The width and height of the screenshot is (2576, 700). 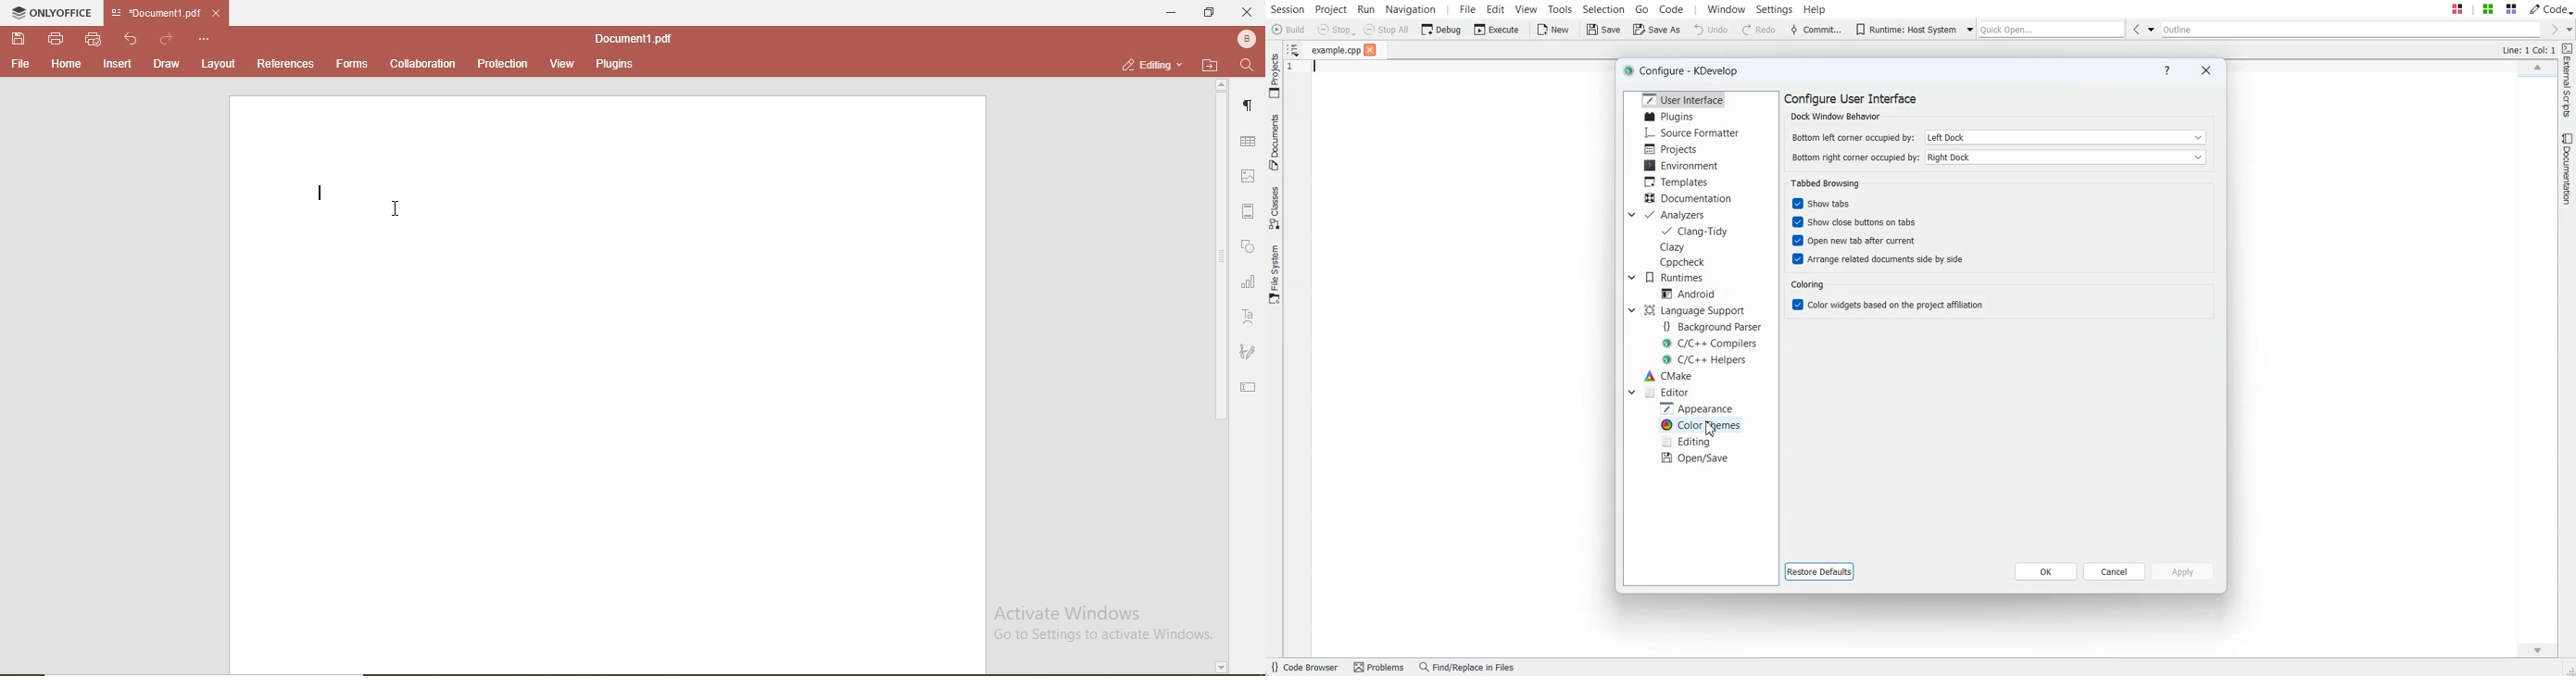 What do you see at coordinates (1250, 316) in the screenshot?
I see `font style` at bounding box center [1250, 316].